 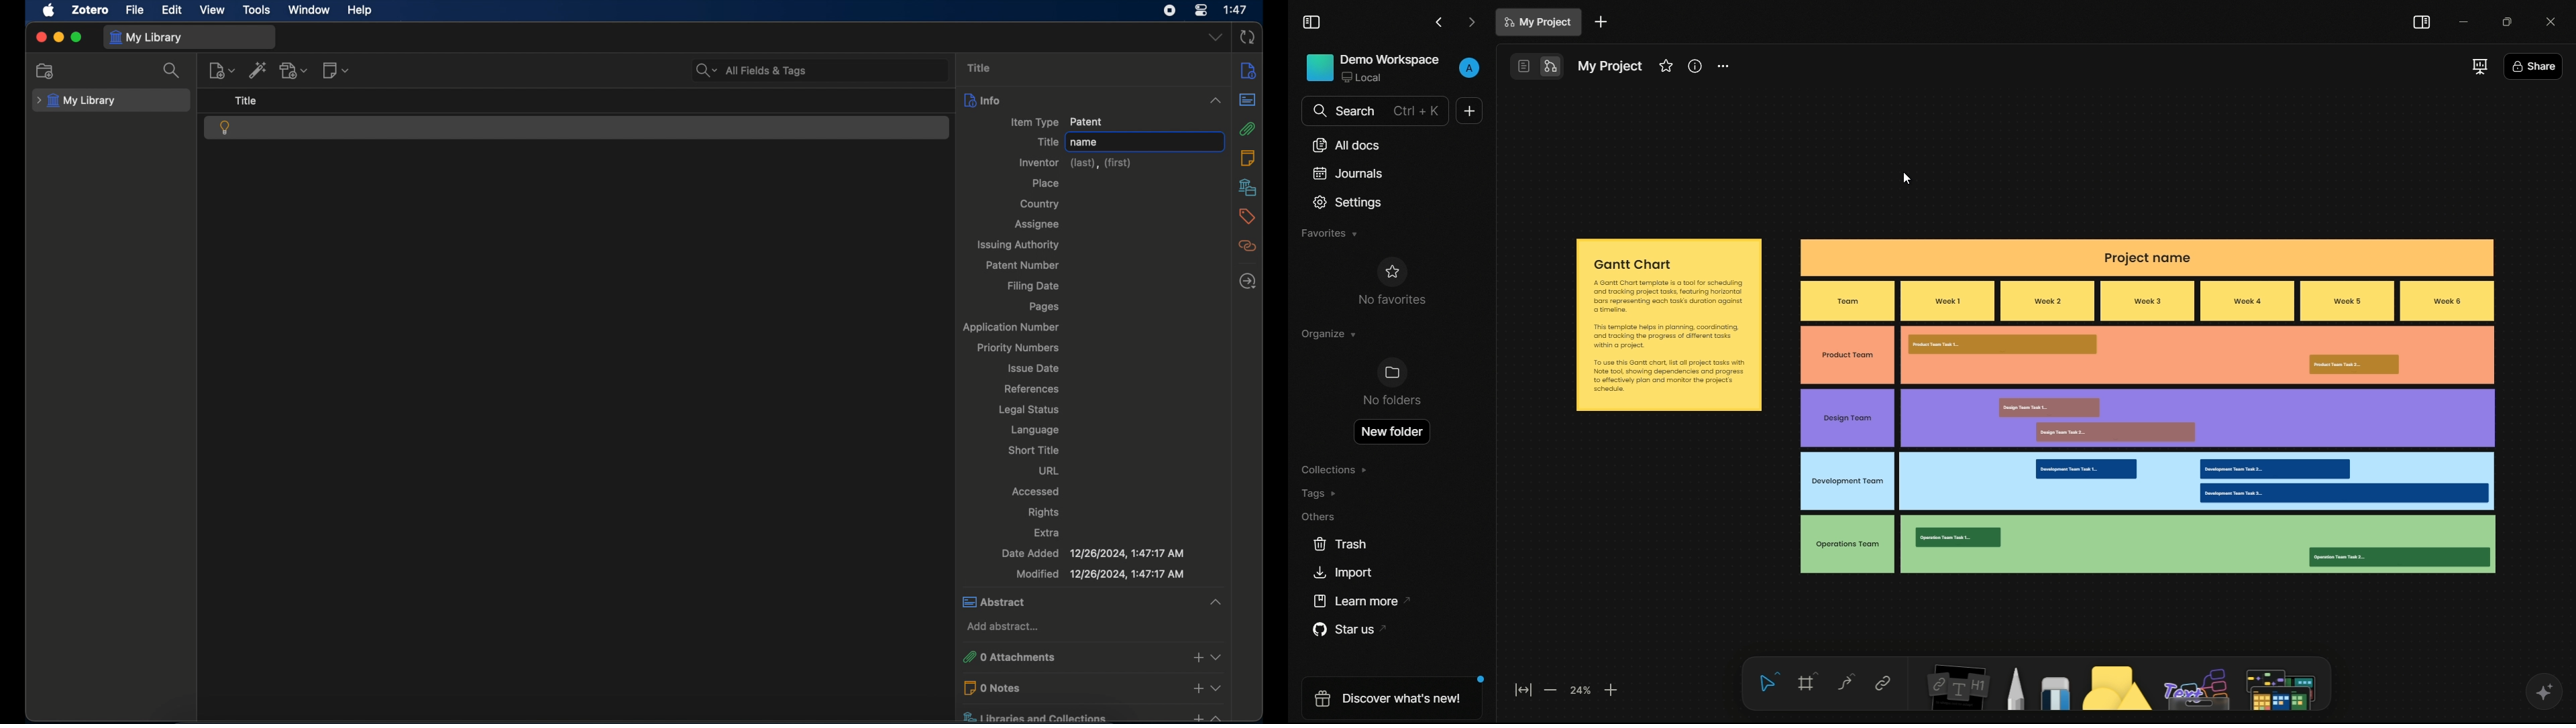 I want to click on file, so click(x=136, y=10).